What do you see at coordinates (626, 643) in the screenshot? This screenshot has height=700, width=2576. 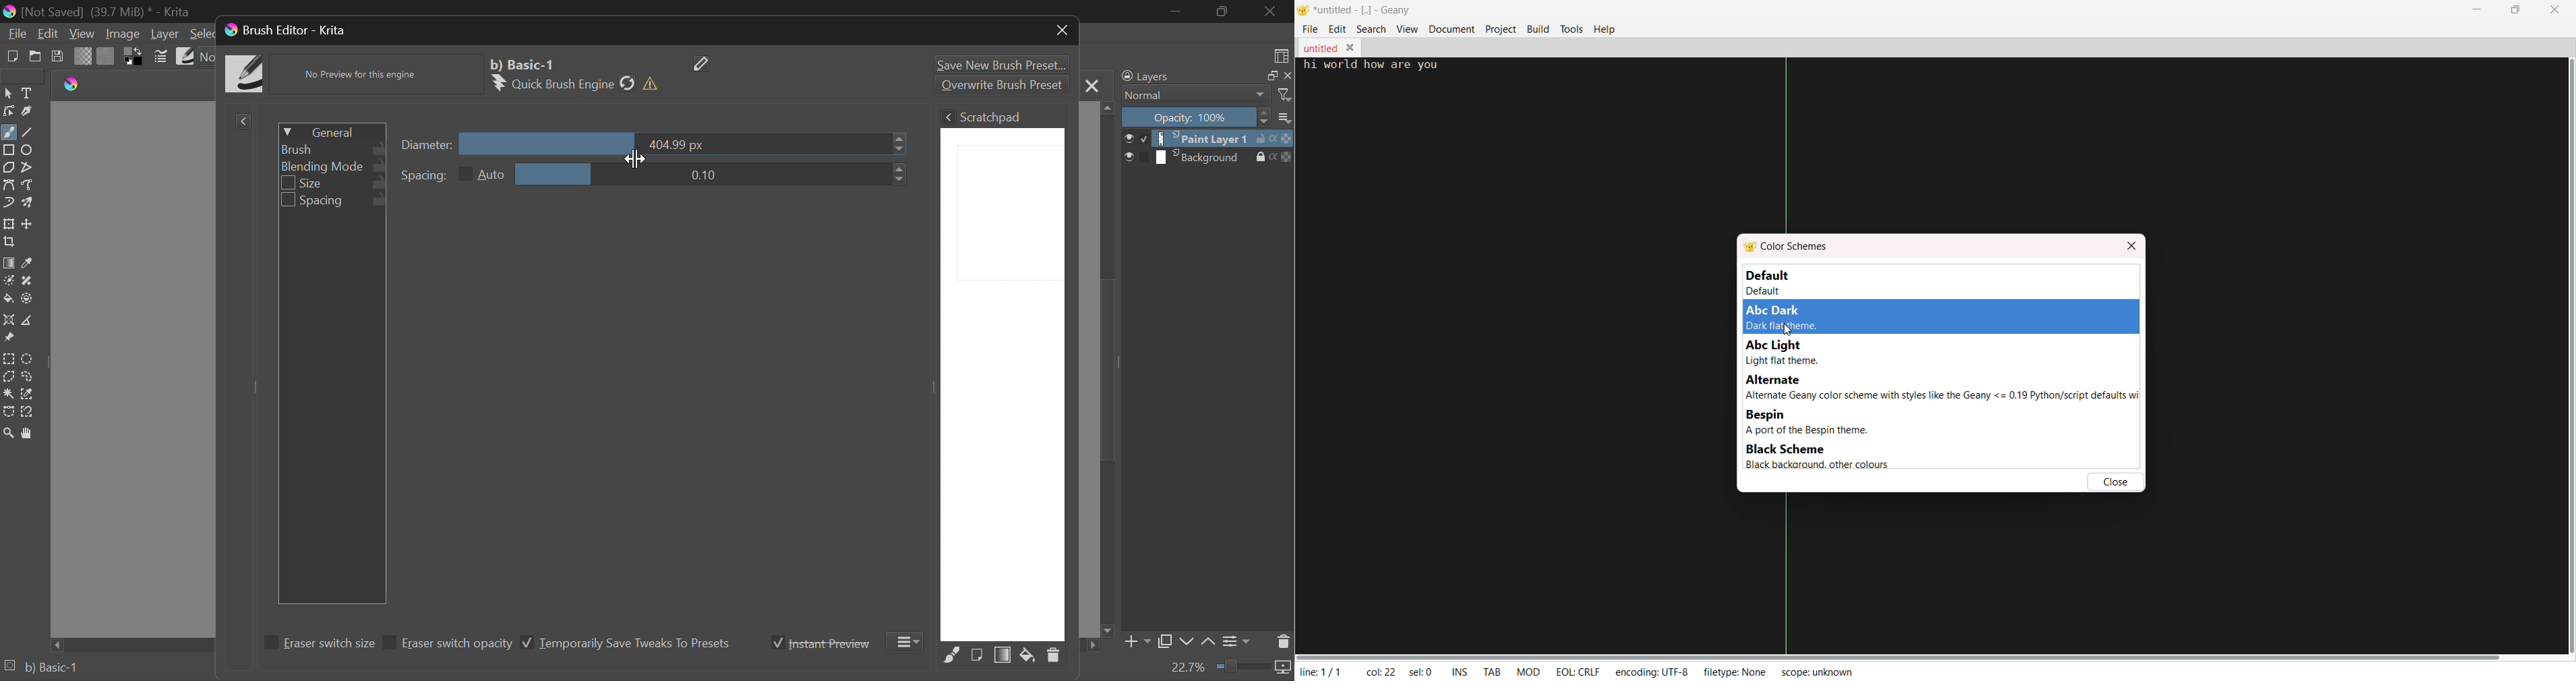 I see `Temporarily Save Tweaks To Presets` at bounding box center [626, 643].